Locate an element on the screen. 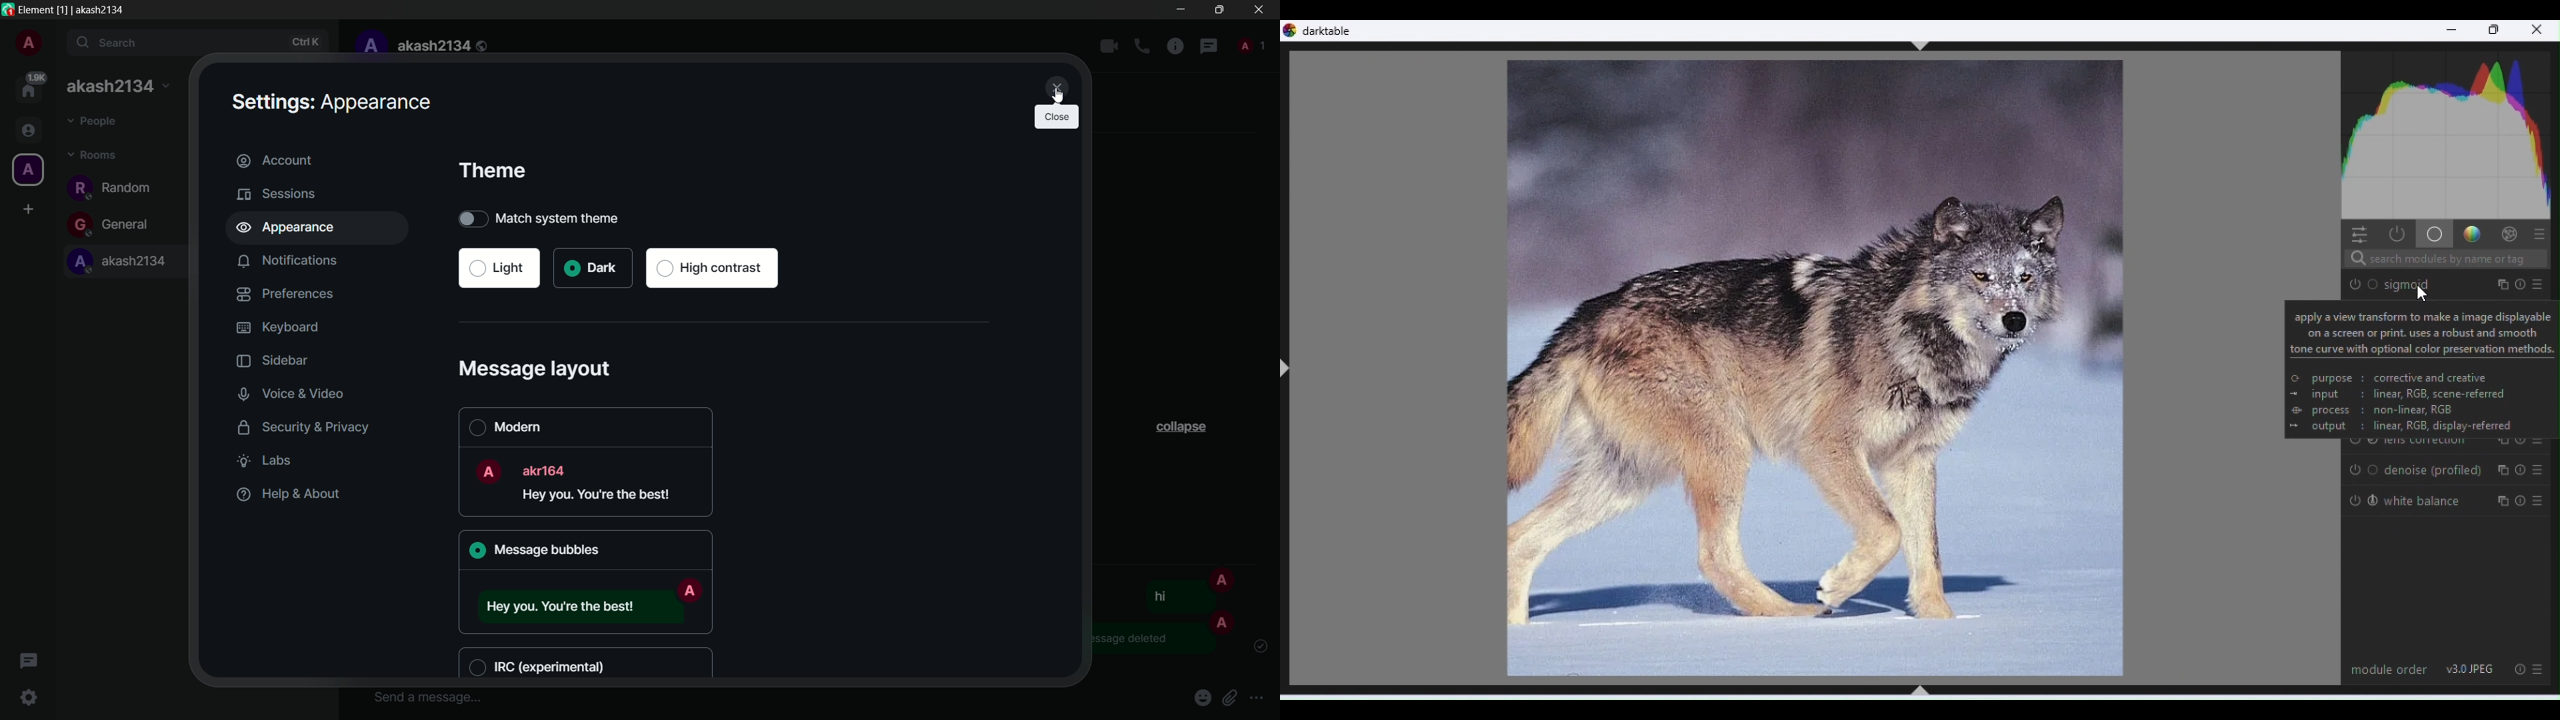 The height and width of the screenshot is (728, 2576). more options is located at coordinates (1257, 699).